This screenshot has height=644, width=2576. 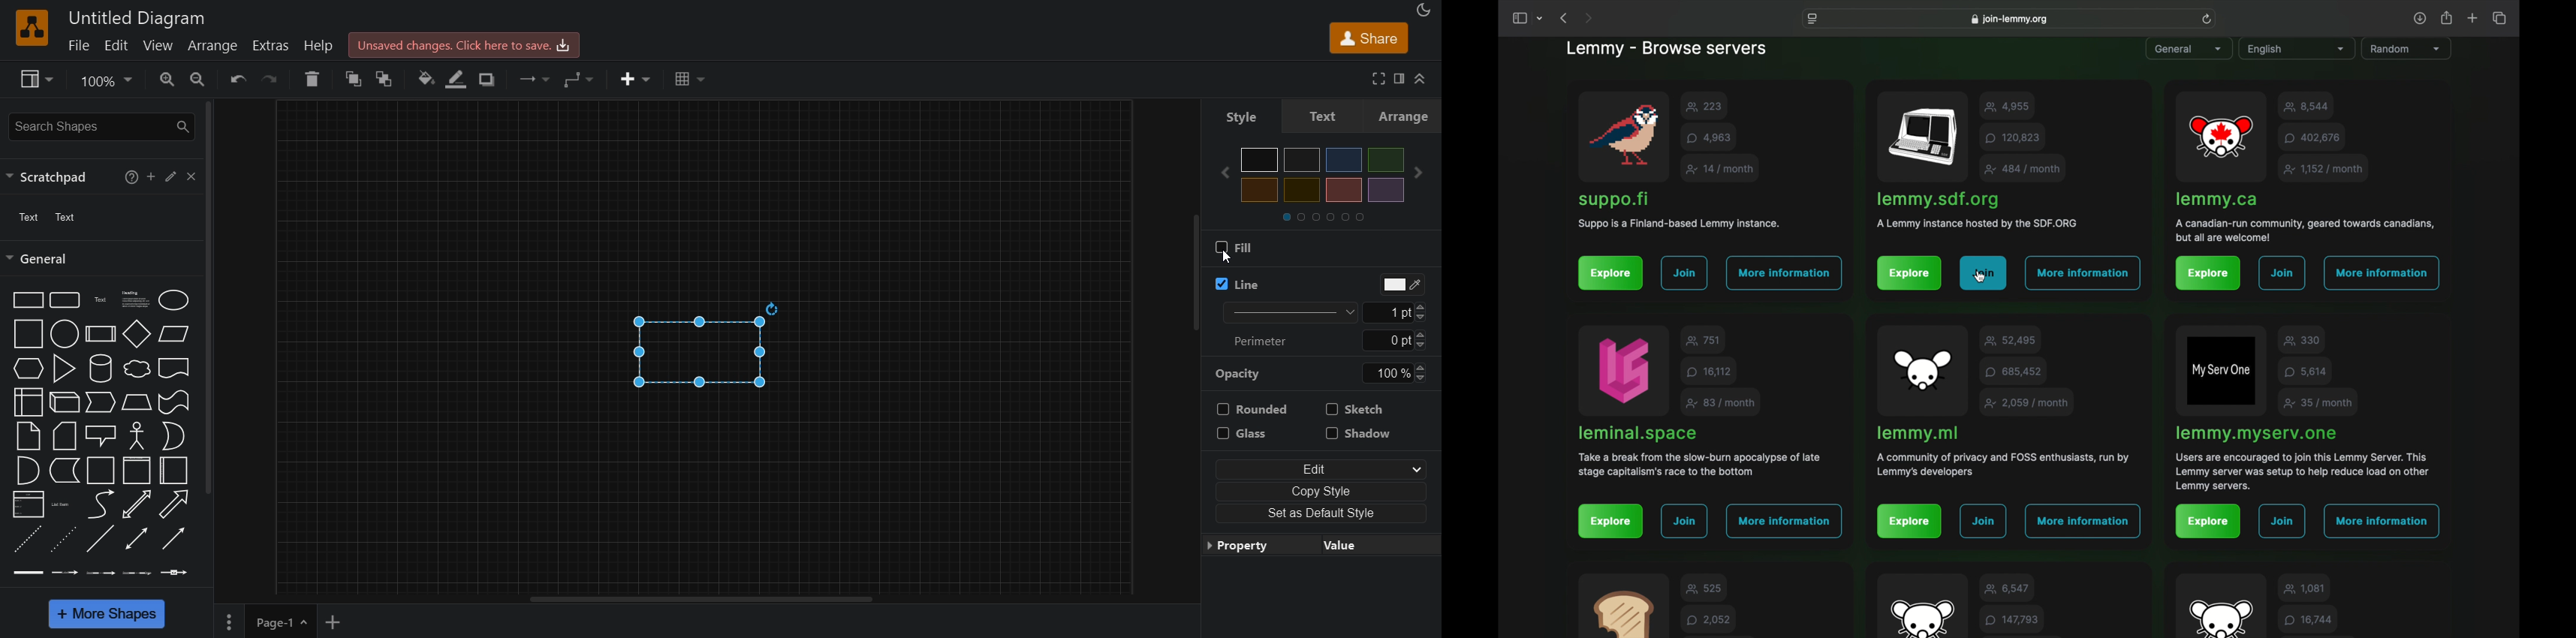 I want to click on join, so click(x=1985, y=522).